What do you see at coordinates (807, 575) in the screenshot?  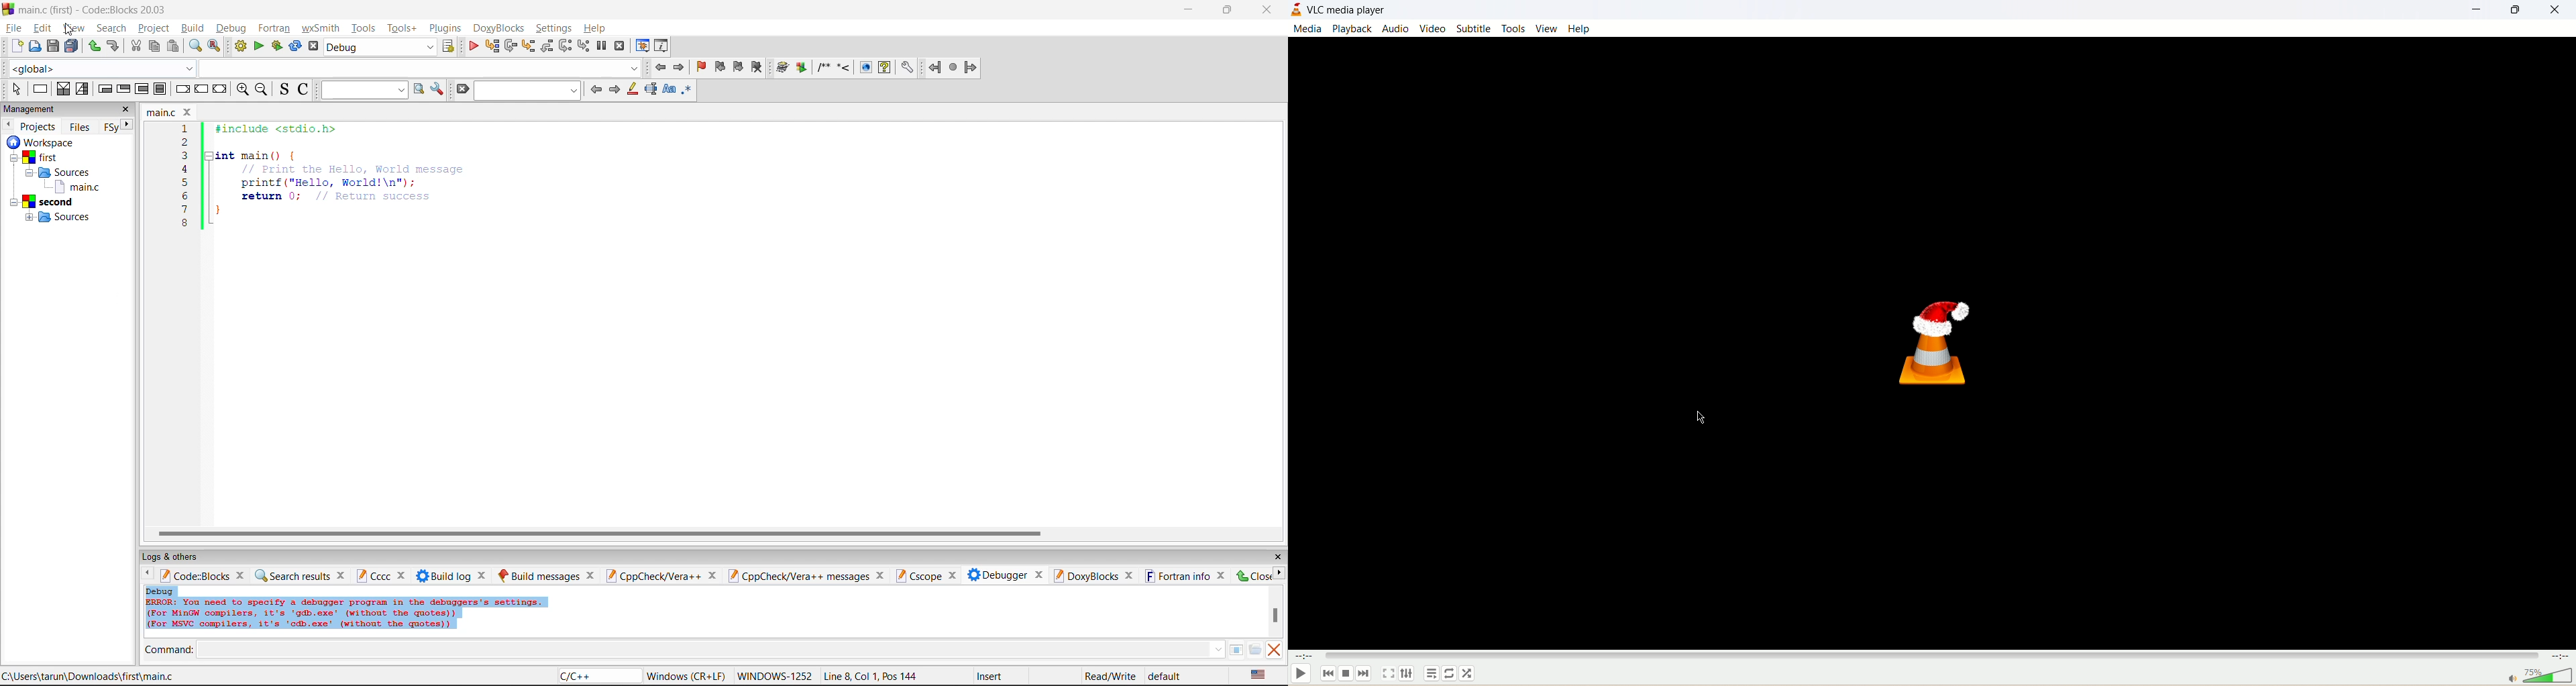 I see `cppcheck/vera++messages` at bounding box center [807, 575].